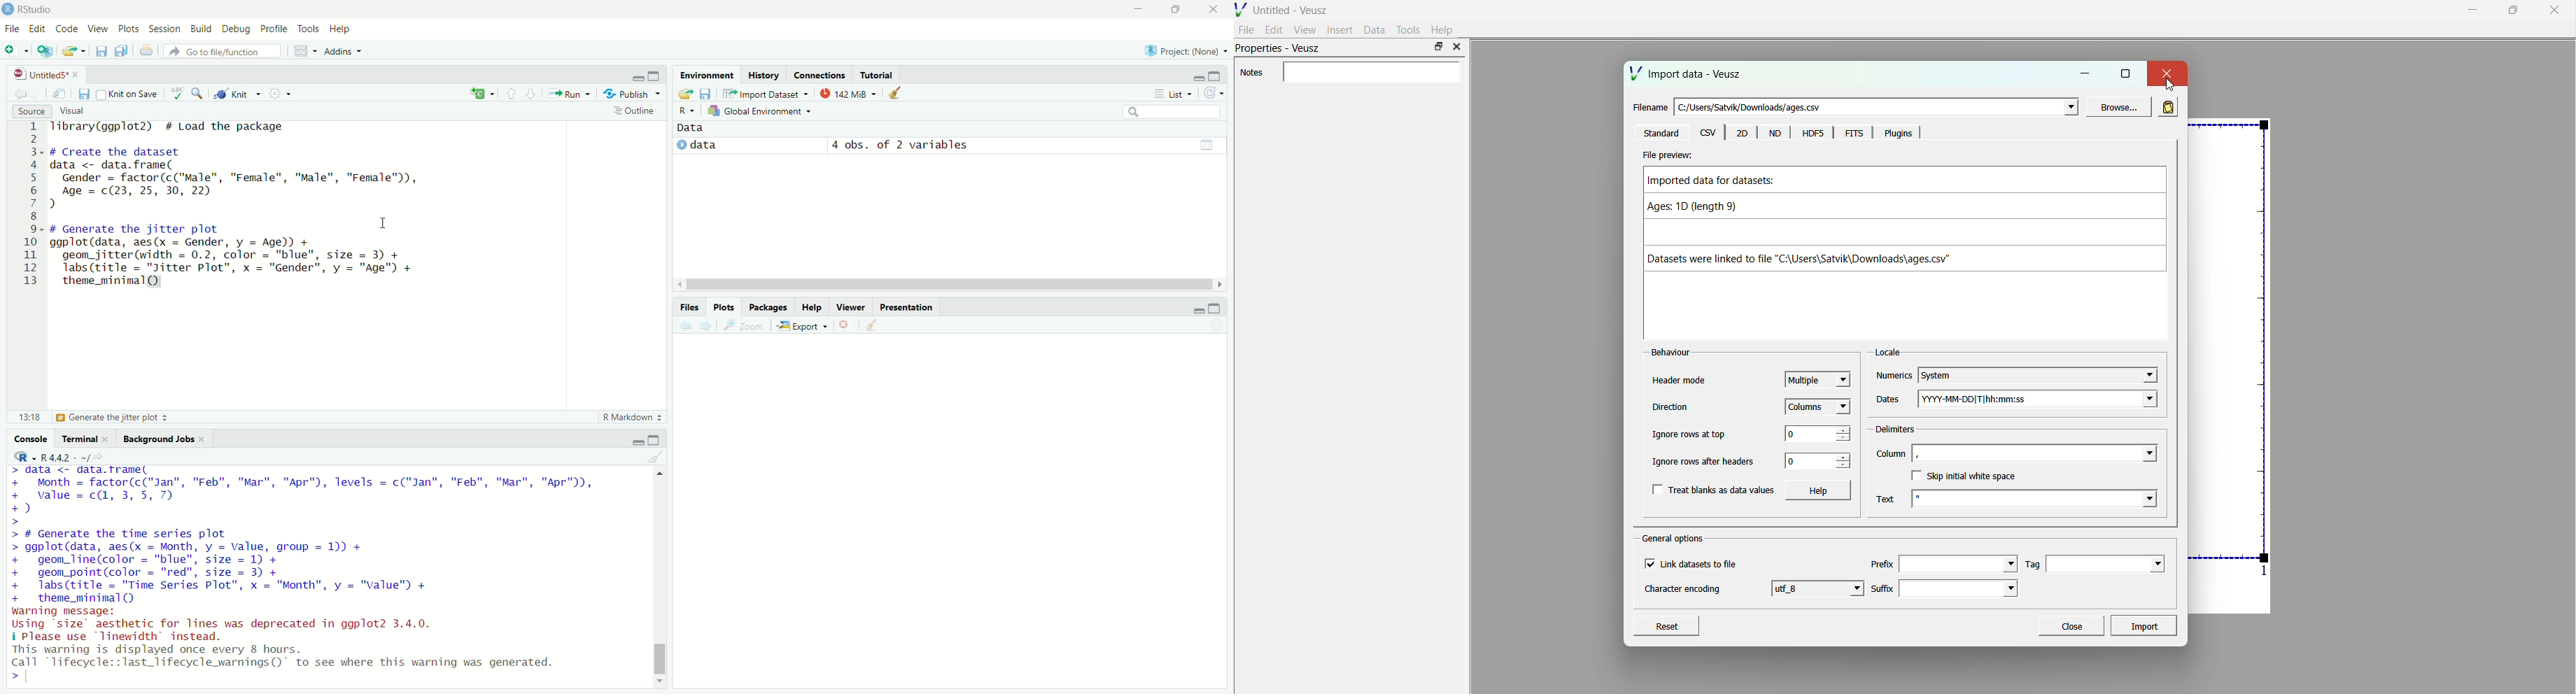  What do you see at coordinates (275, 28) in the screenshot?
I see `profile` at bounding box center [275, 28].